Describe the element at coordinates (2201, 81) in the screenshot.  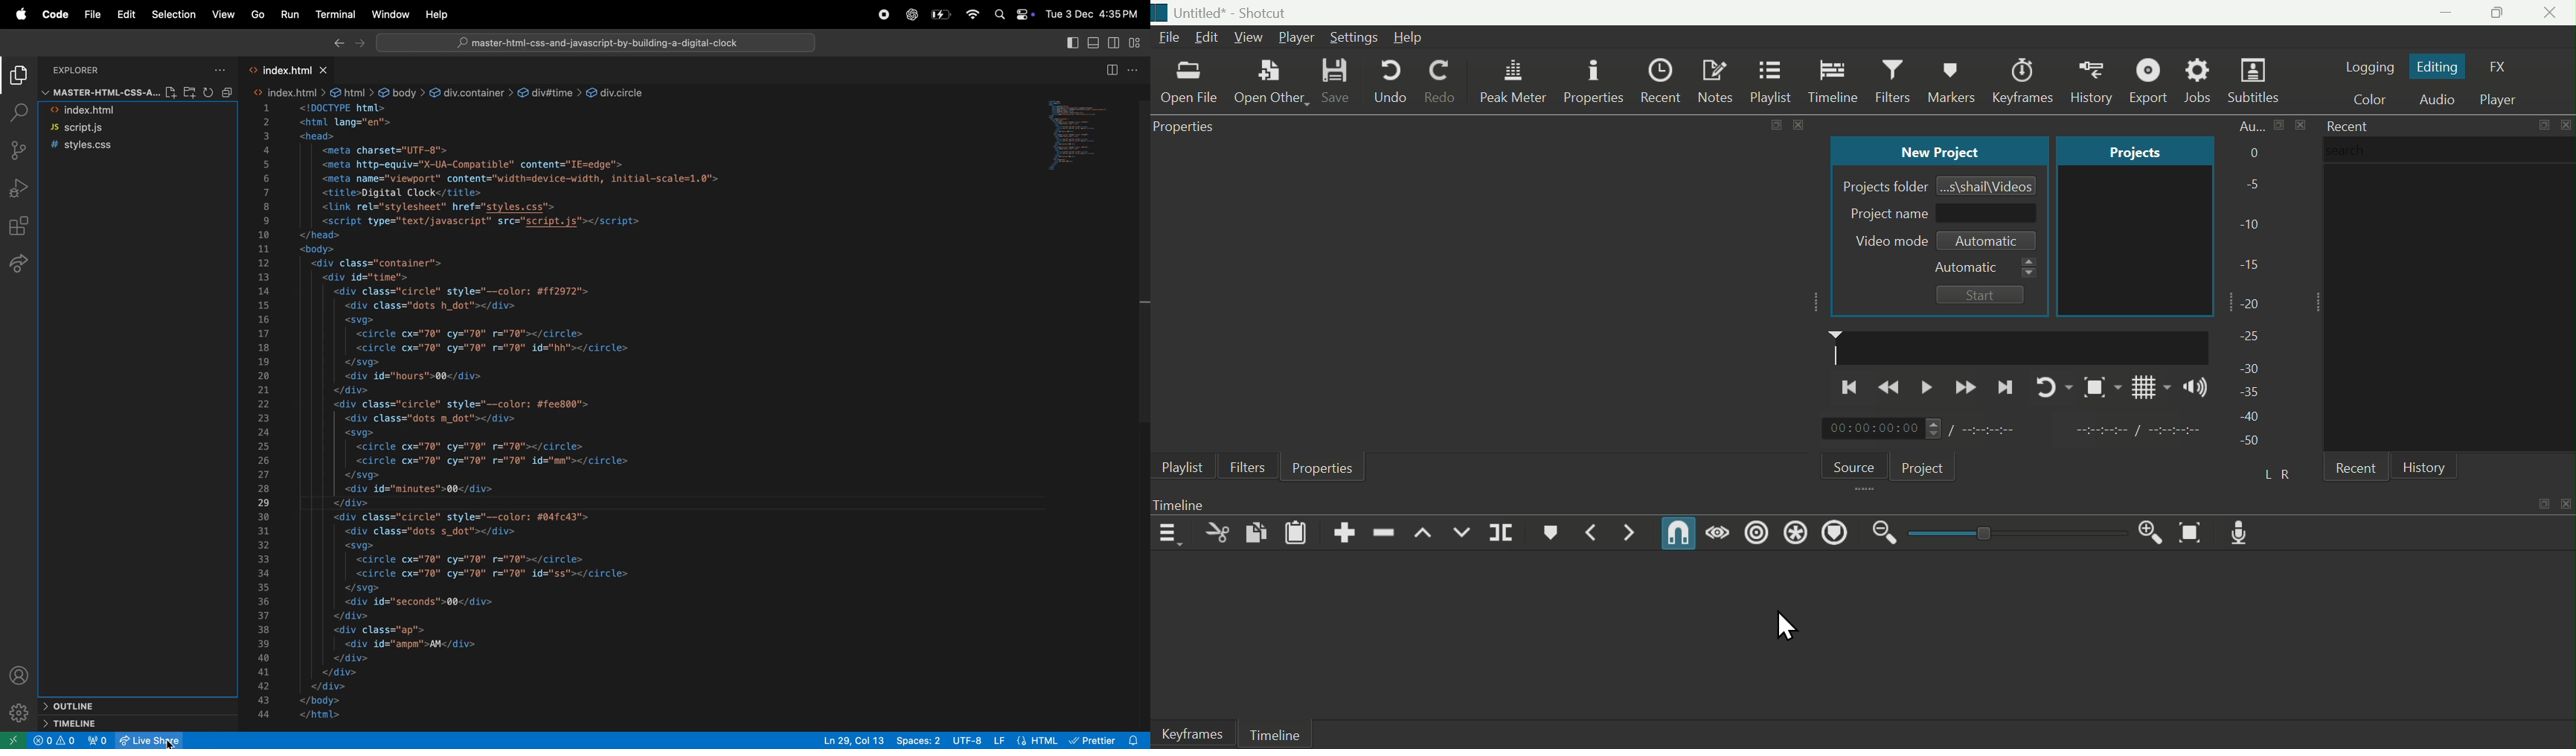
I see `Jobs` at that location.